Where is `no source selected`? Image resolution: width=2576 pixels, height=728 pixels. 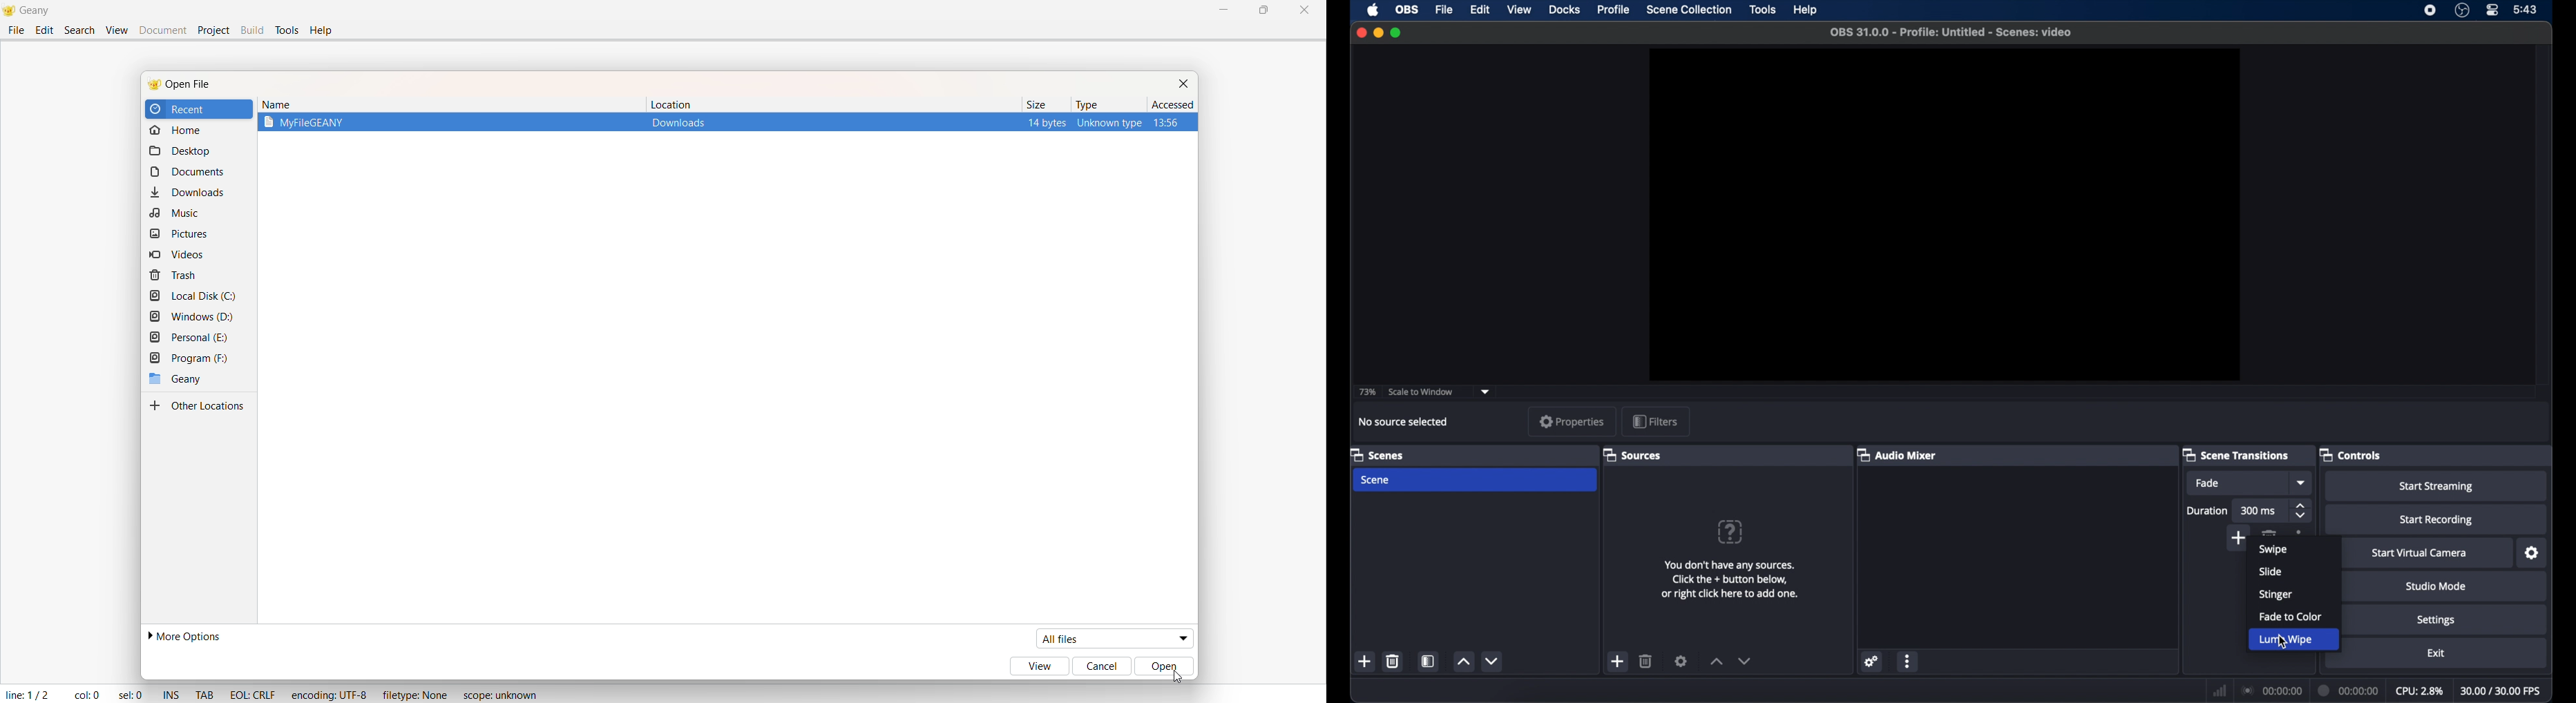
no source selected is located at coordinates (1403, 421).